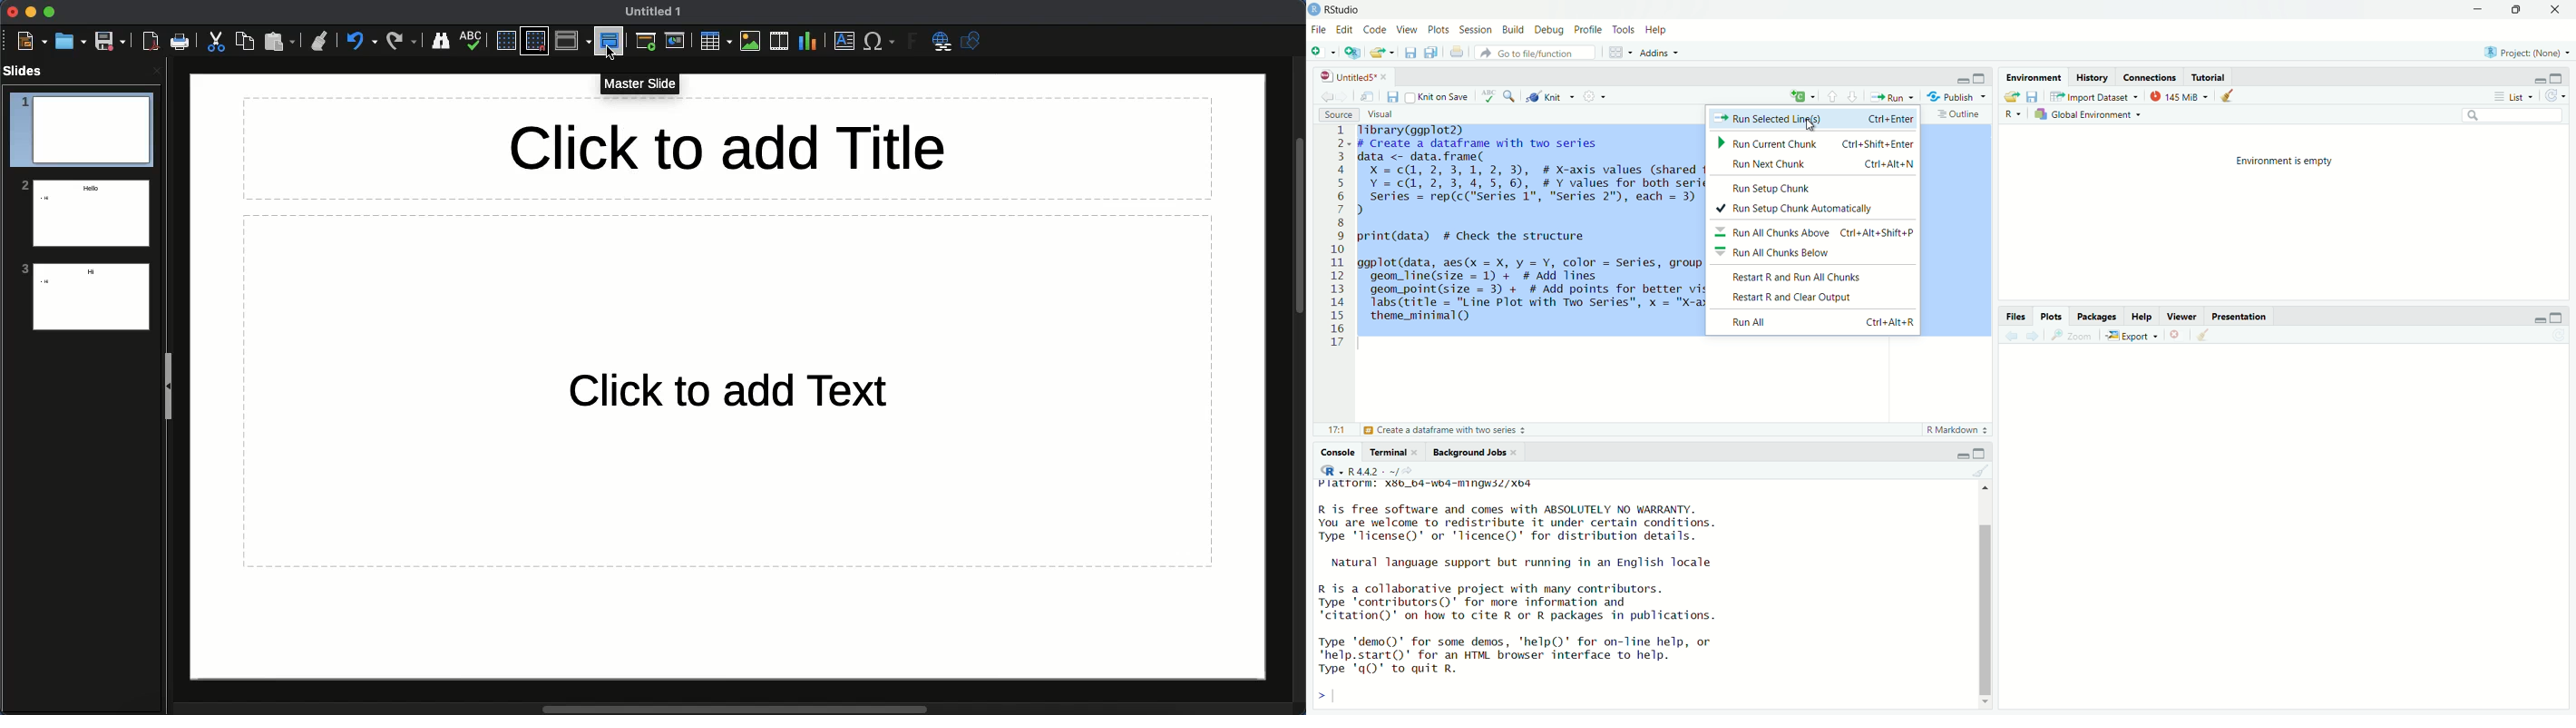 The width and height of the screenshot is (2576, 728). Describe the element at coordinates (2012, 97) in the screenshot. I see `Load workspace` at that location.